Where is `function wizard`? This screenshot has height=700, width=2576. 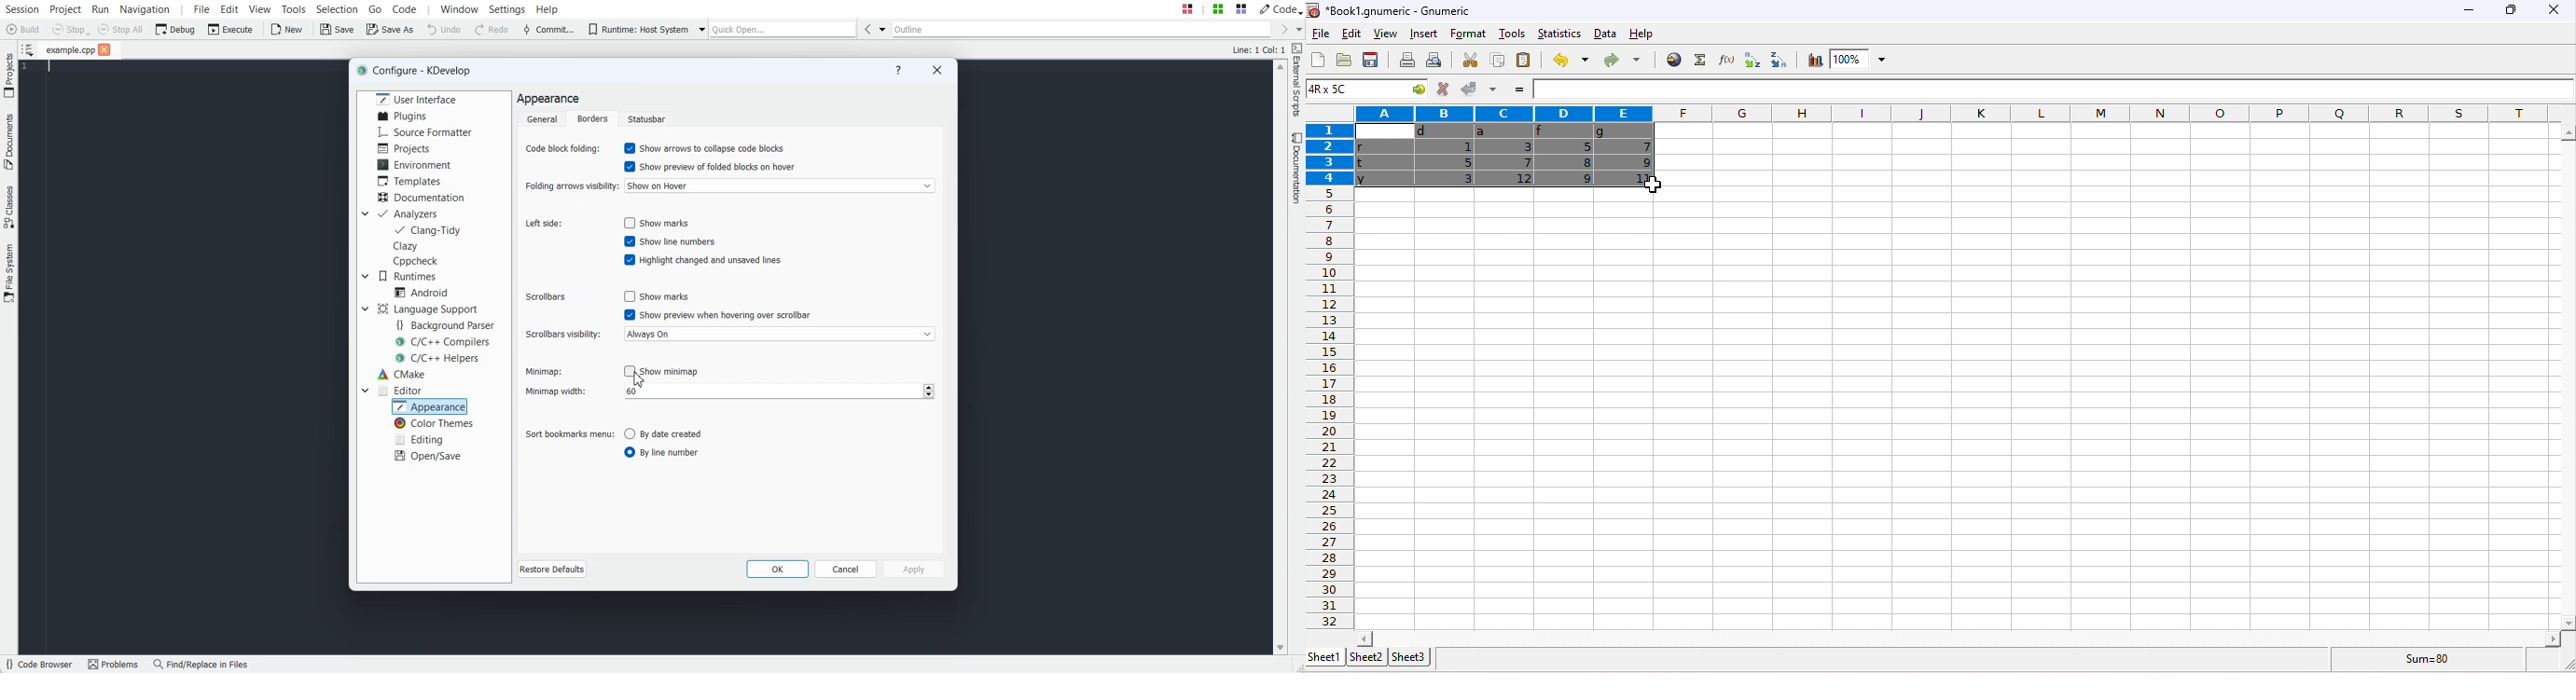 function wizard is located at coordinates (1724, 59).